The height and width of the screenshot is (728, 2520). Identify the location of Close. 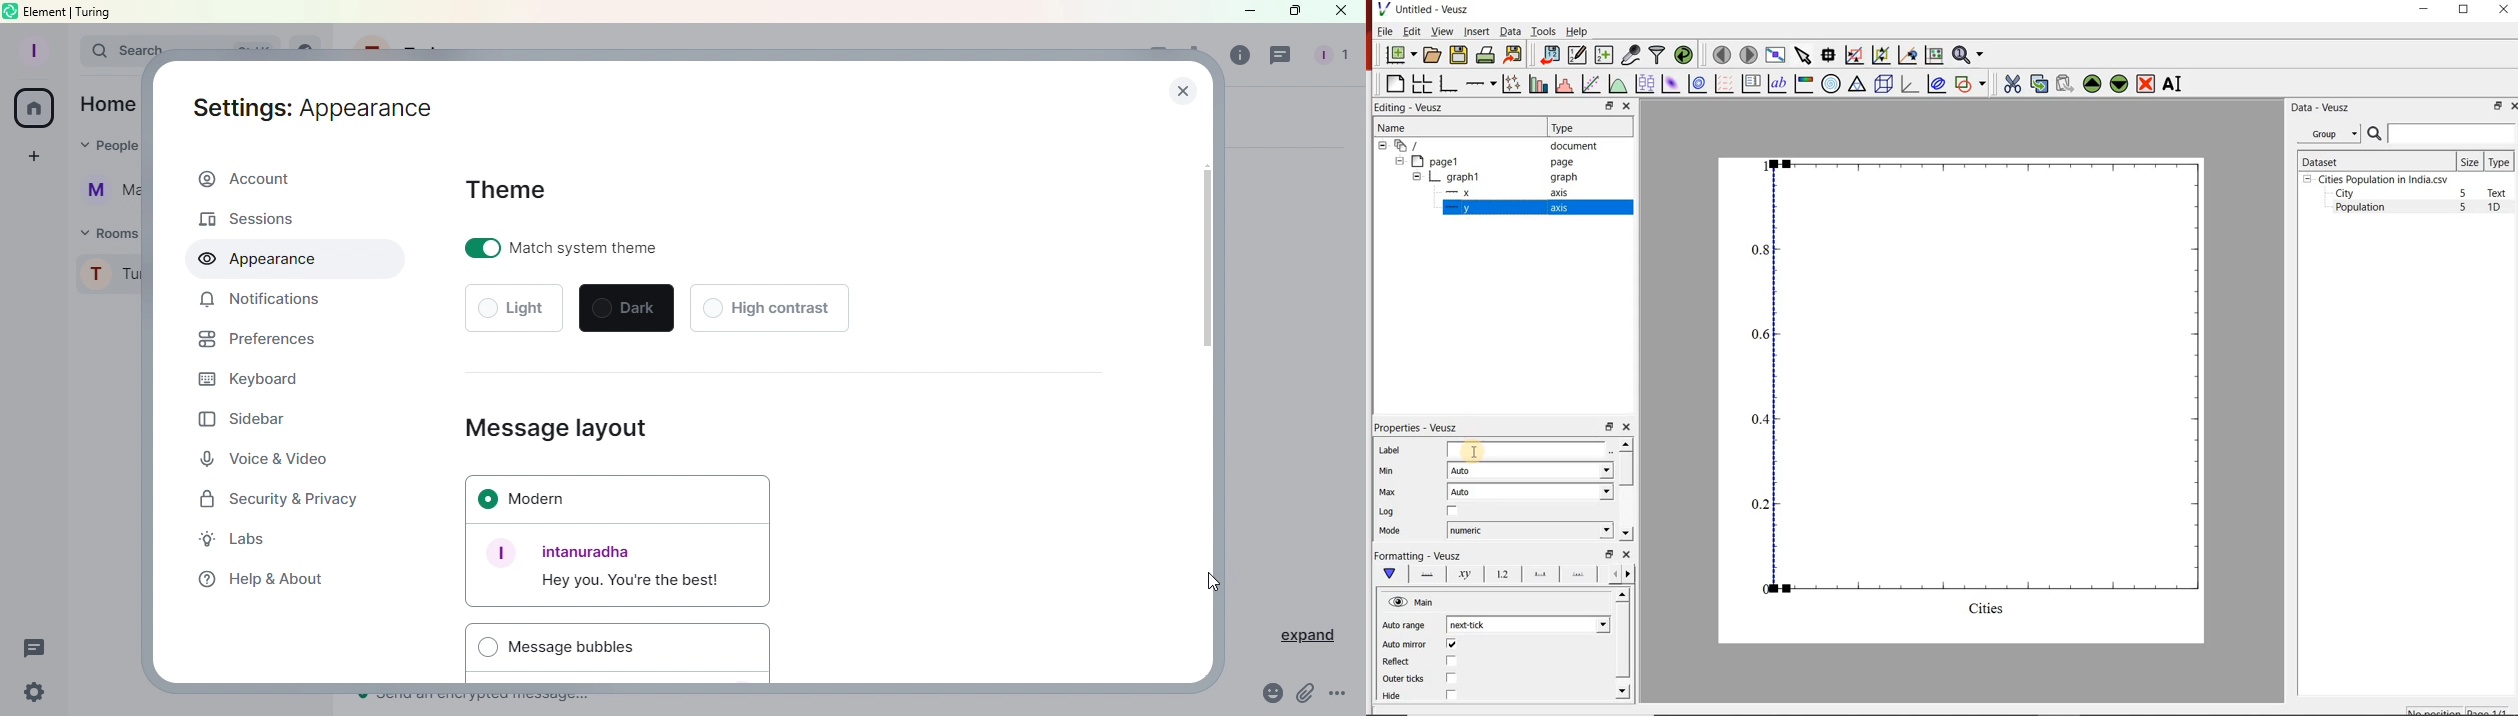
(1342, 12).